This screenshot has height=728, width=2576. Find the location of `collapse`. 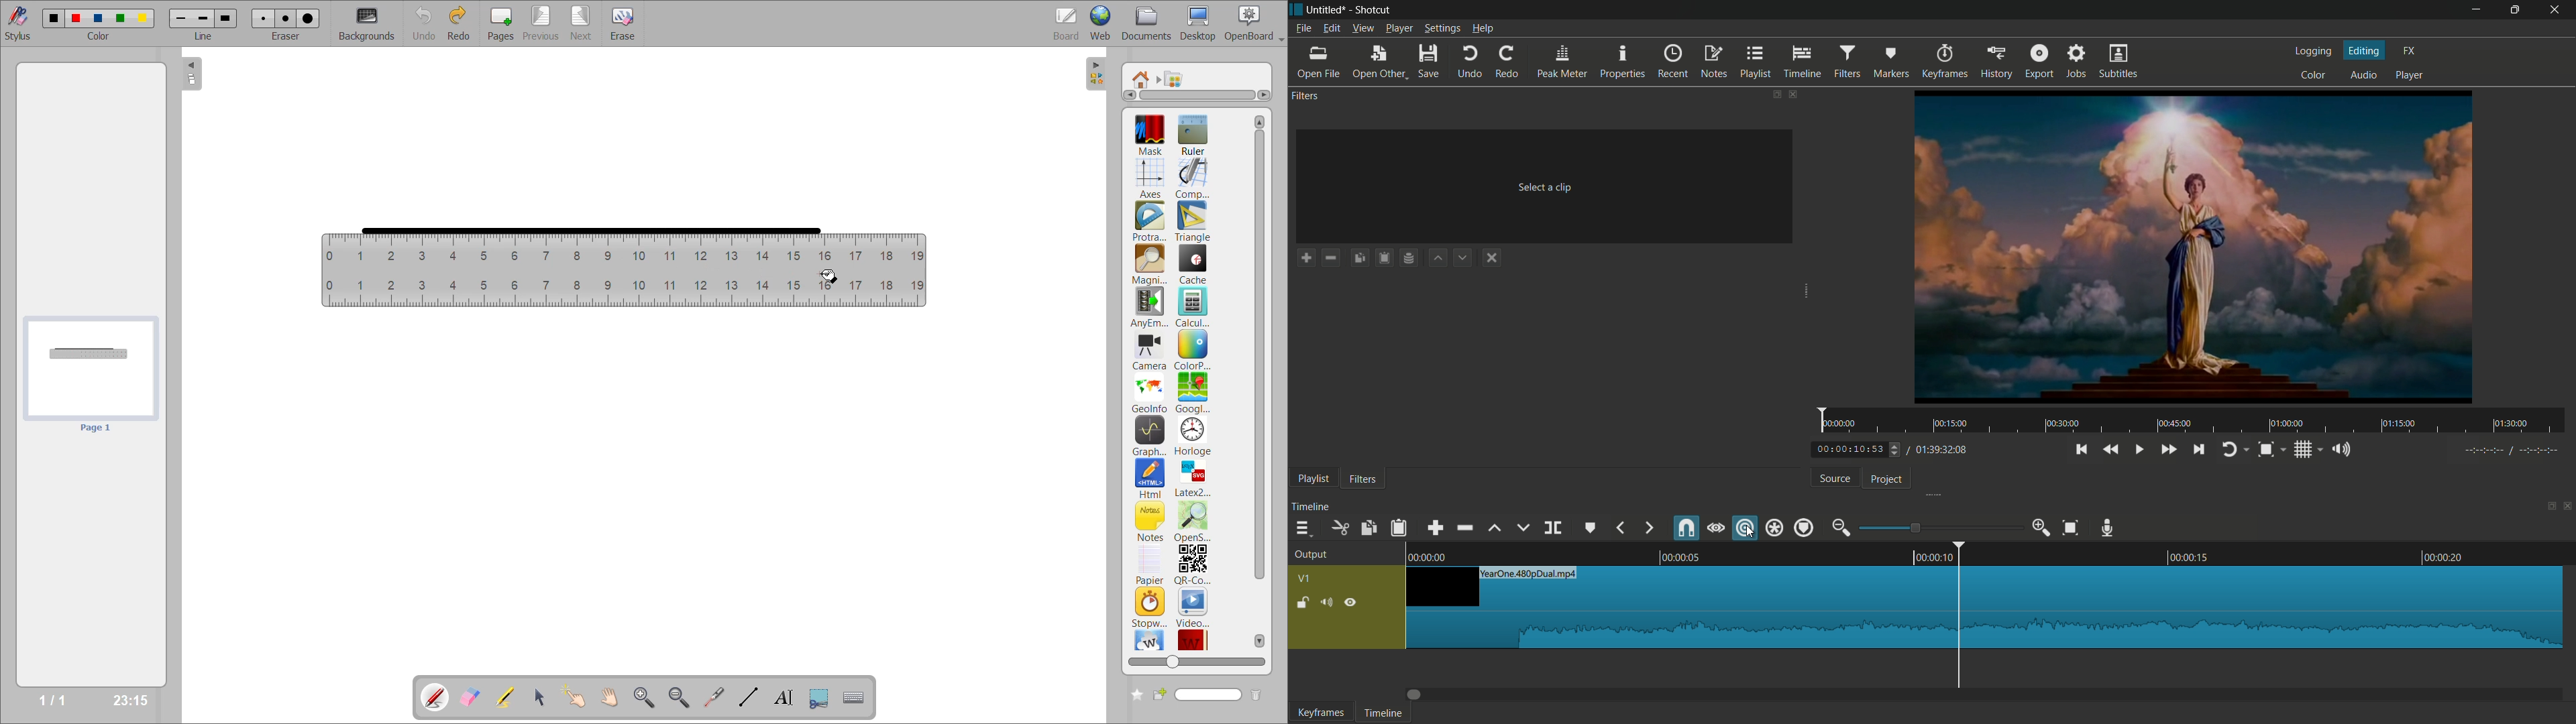

collapse is located at coordinates (193, 75).